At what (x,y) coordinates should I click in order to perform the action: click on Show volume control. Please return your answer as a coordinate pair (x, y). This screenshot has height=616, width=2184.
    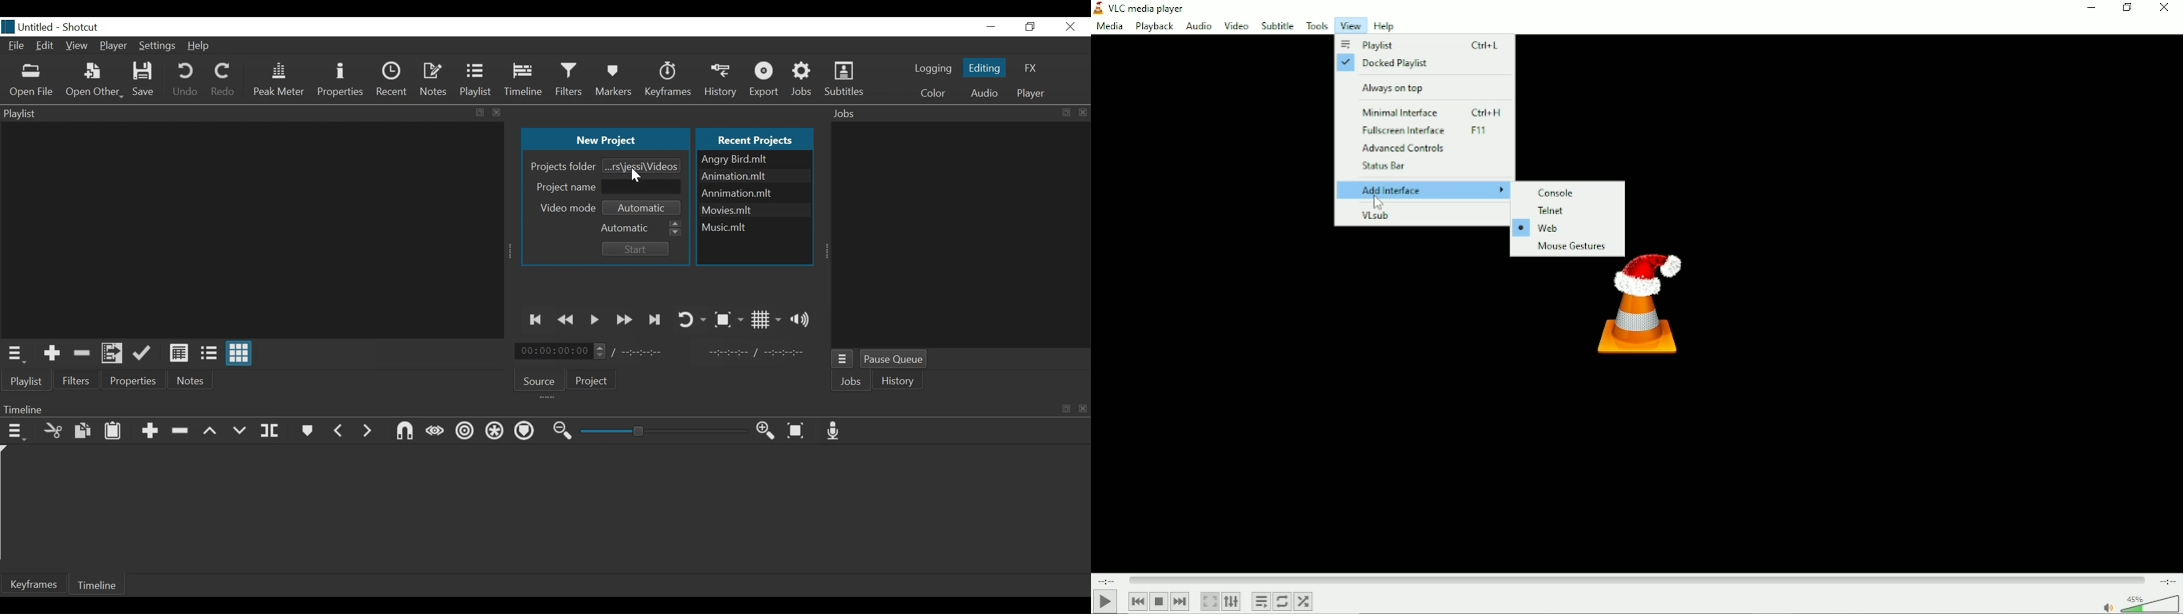
    Looking at the image, I should click on (803, 319).